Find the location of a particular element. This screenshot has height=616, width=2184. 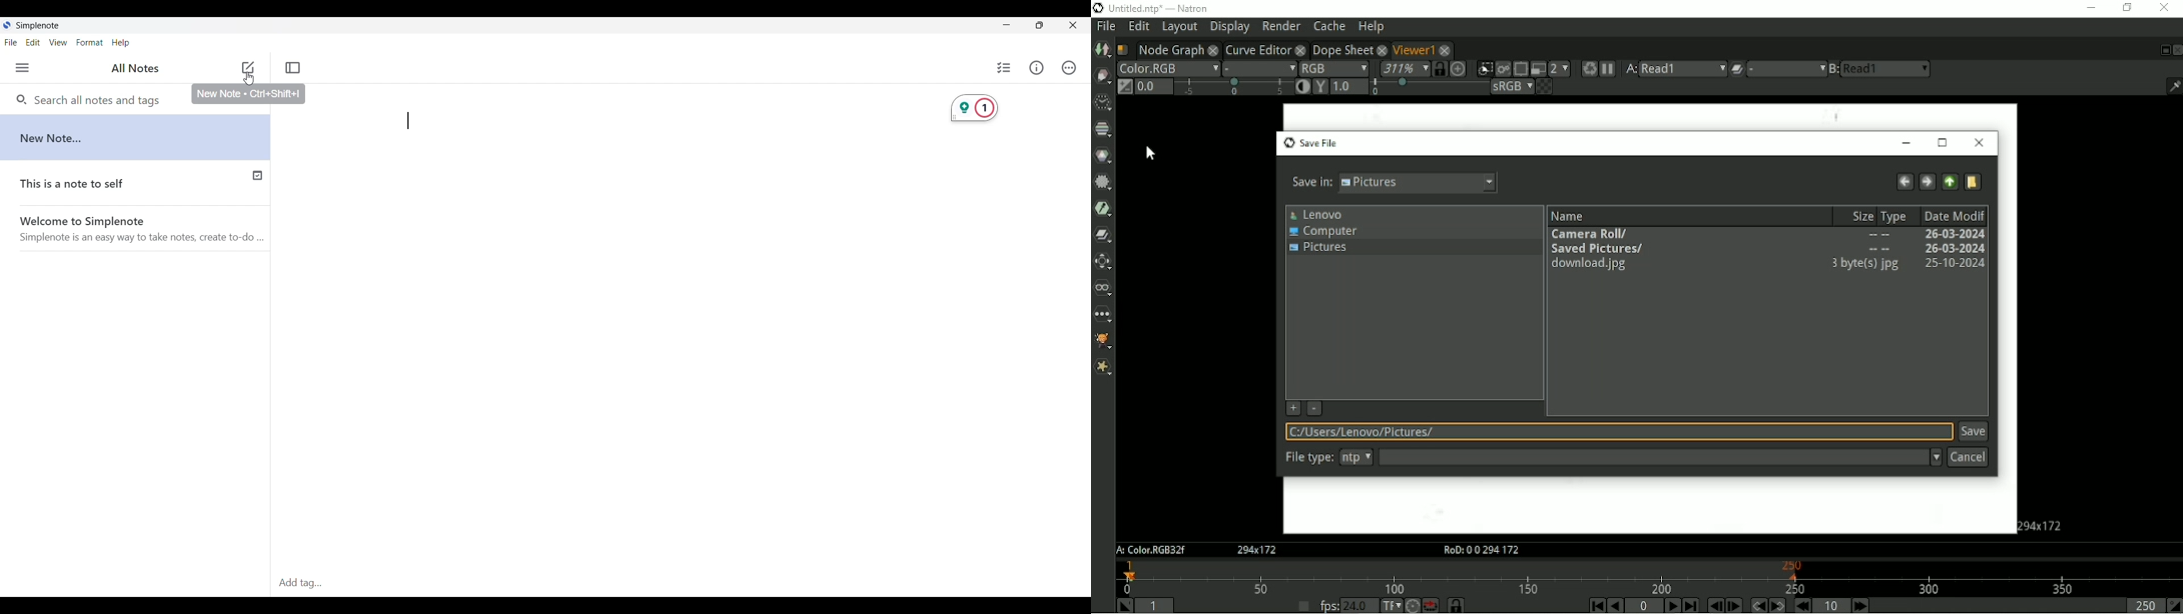

Play forward is located at coordinates (1672, 605).